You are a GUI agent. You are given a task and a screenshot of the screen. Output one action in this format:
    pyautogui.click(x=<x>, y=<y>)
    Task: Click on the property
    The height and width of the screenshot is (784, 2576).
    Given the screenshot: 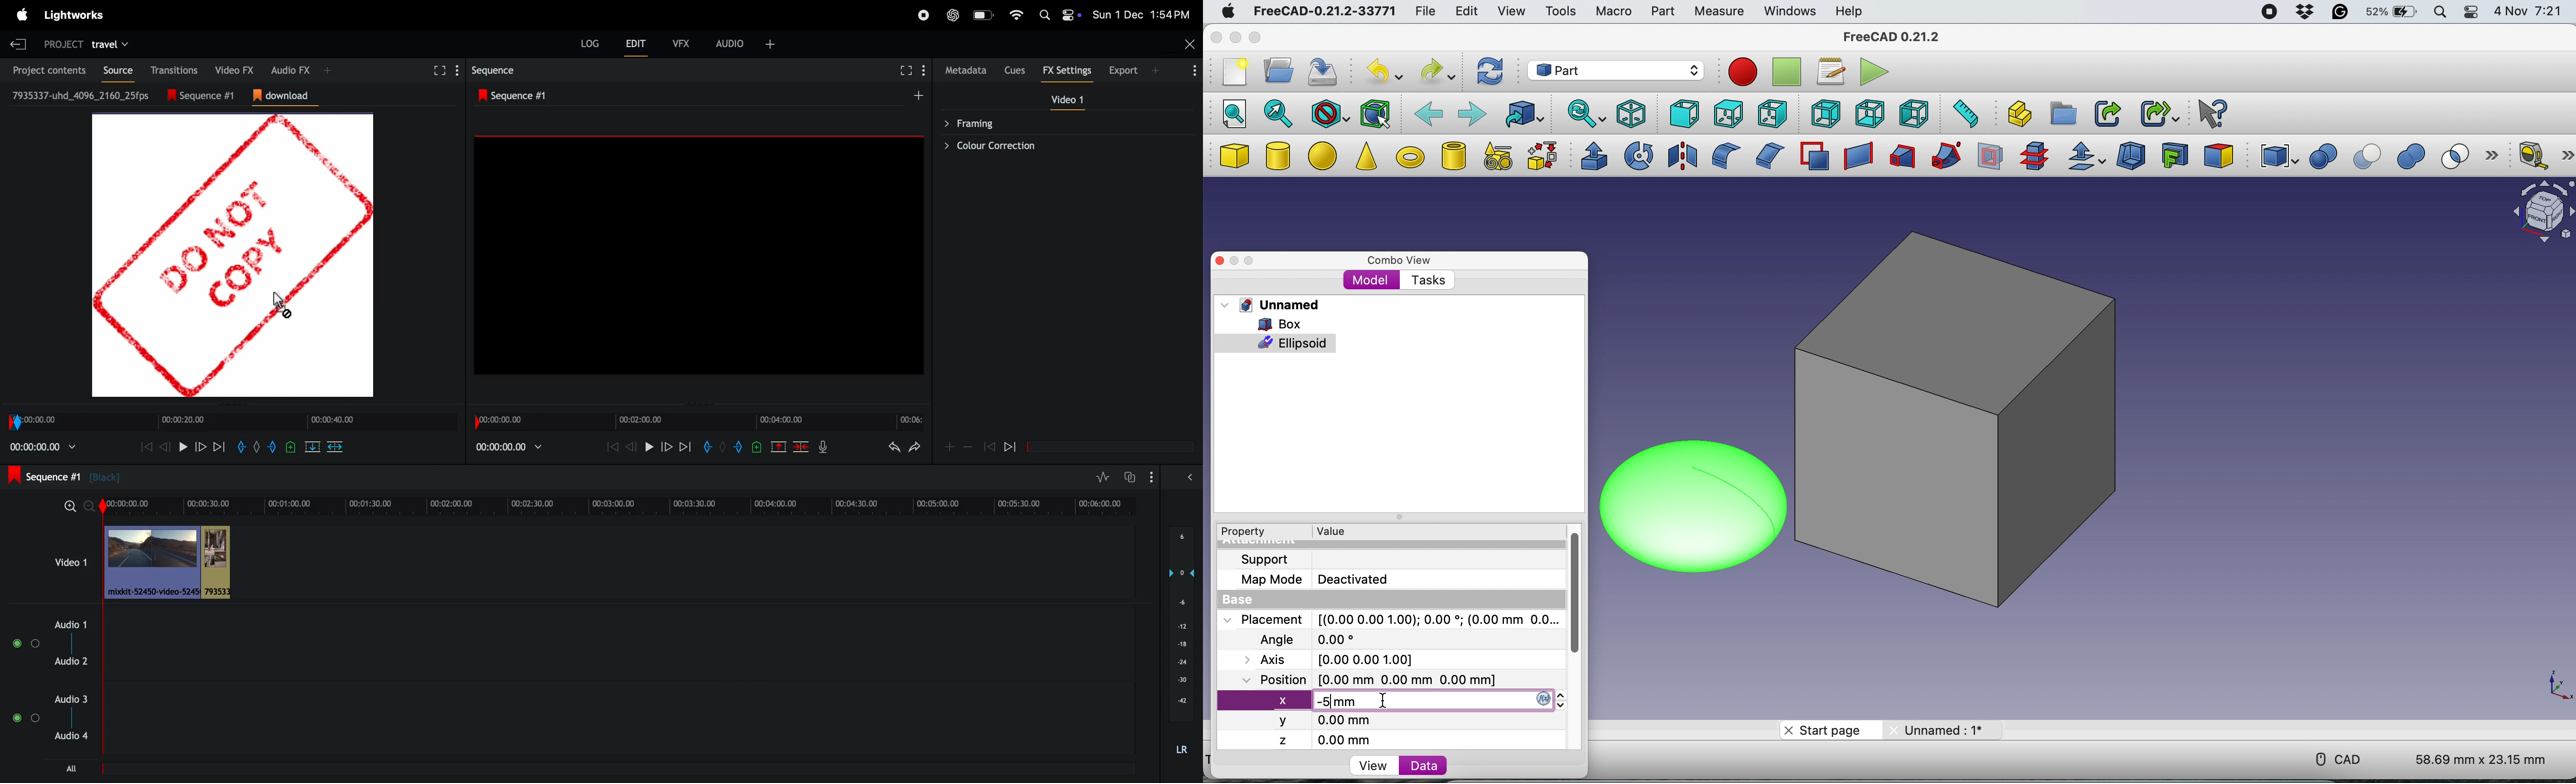 What is the action you would take?
    pyautogui.click(x=1242, y=533)
    